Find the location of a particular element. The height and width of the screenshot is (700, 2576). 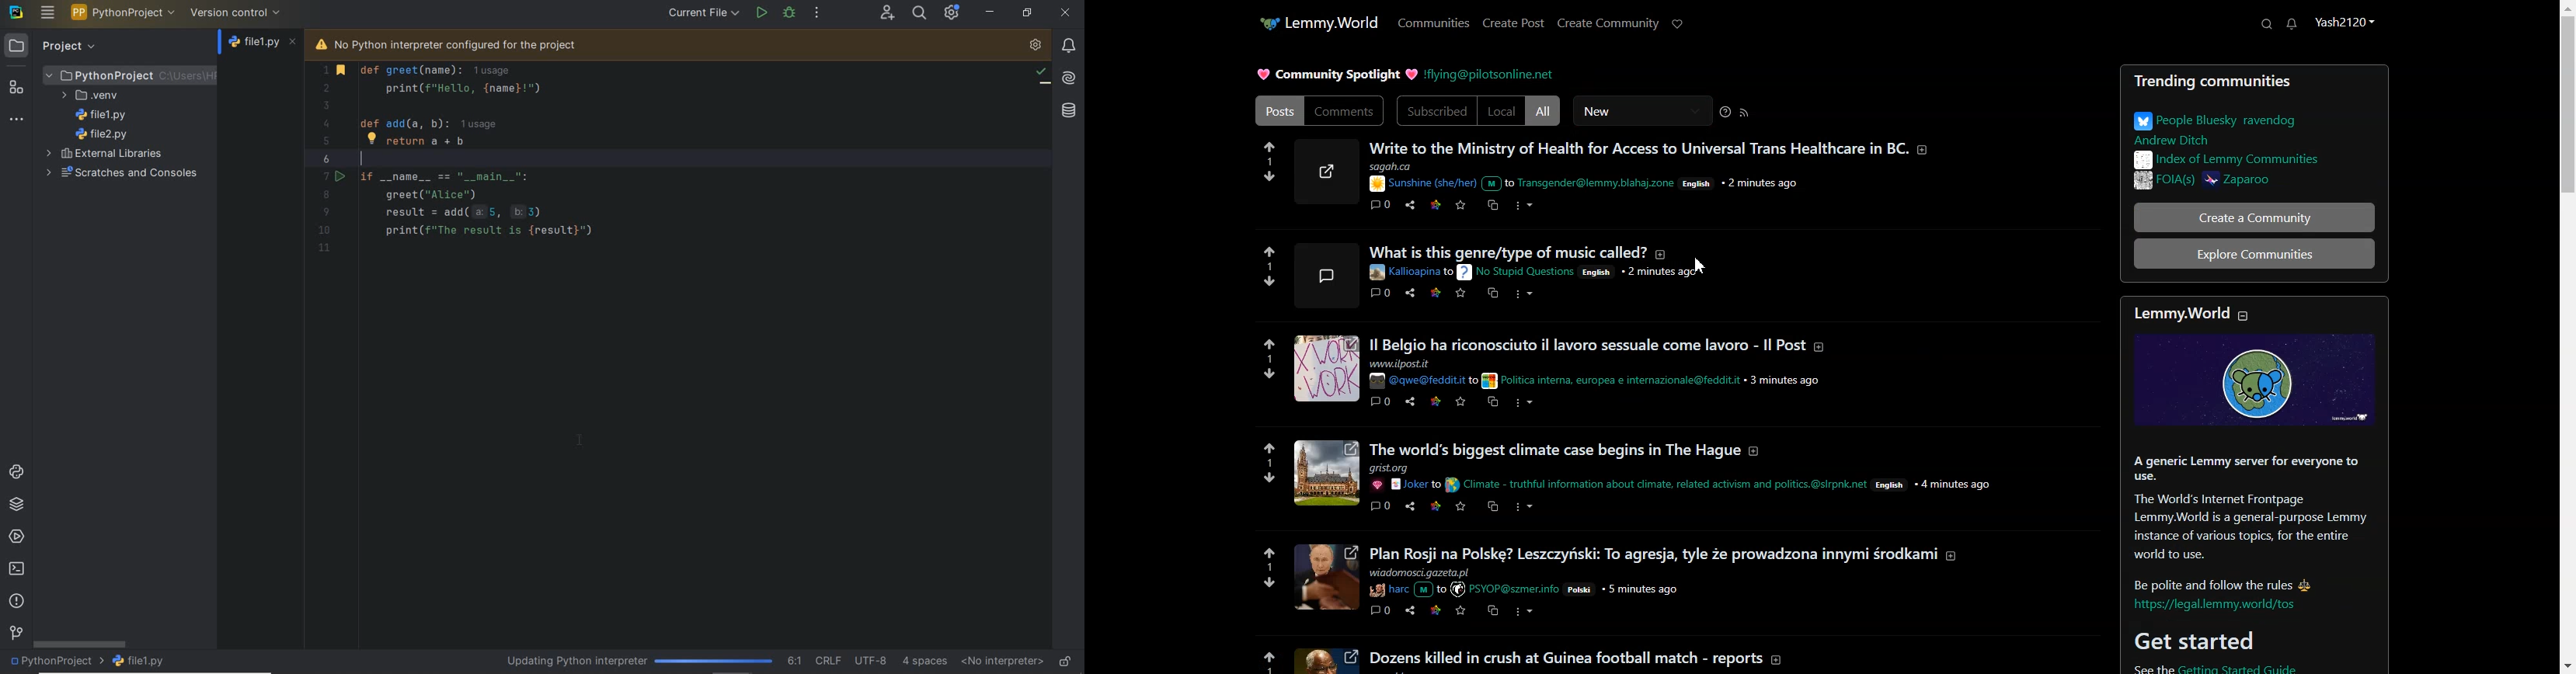

Communities is located at coordinates (1434, 23).